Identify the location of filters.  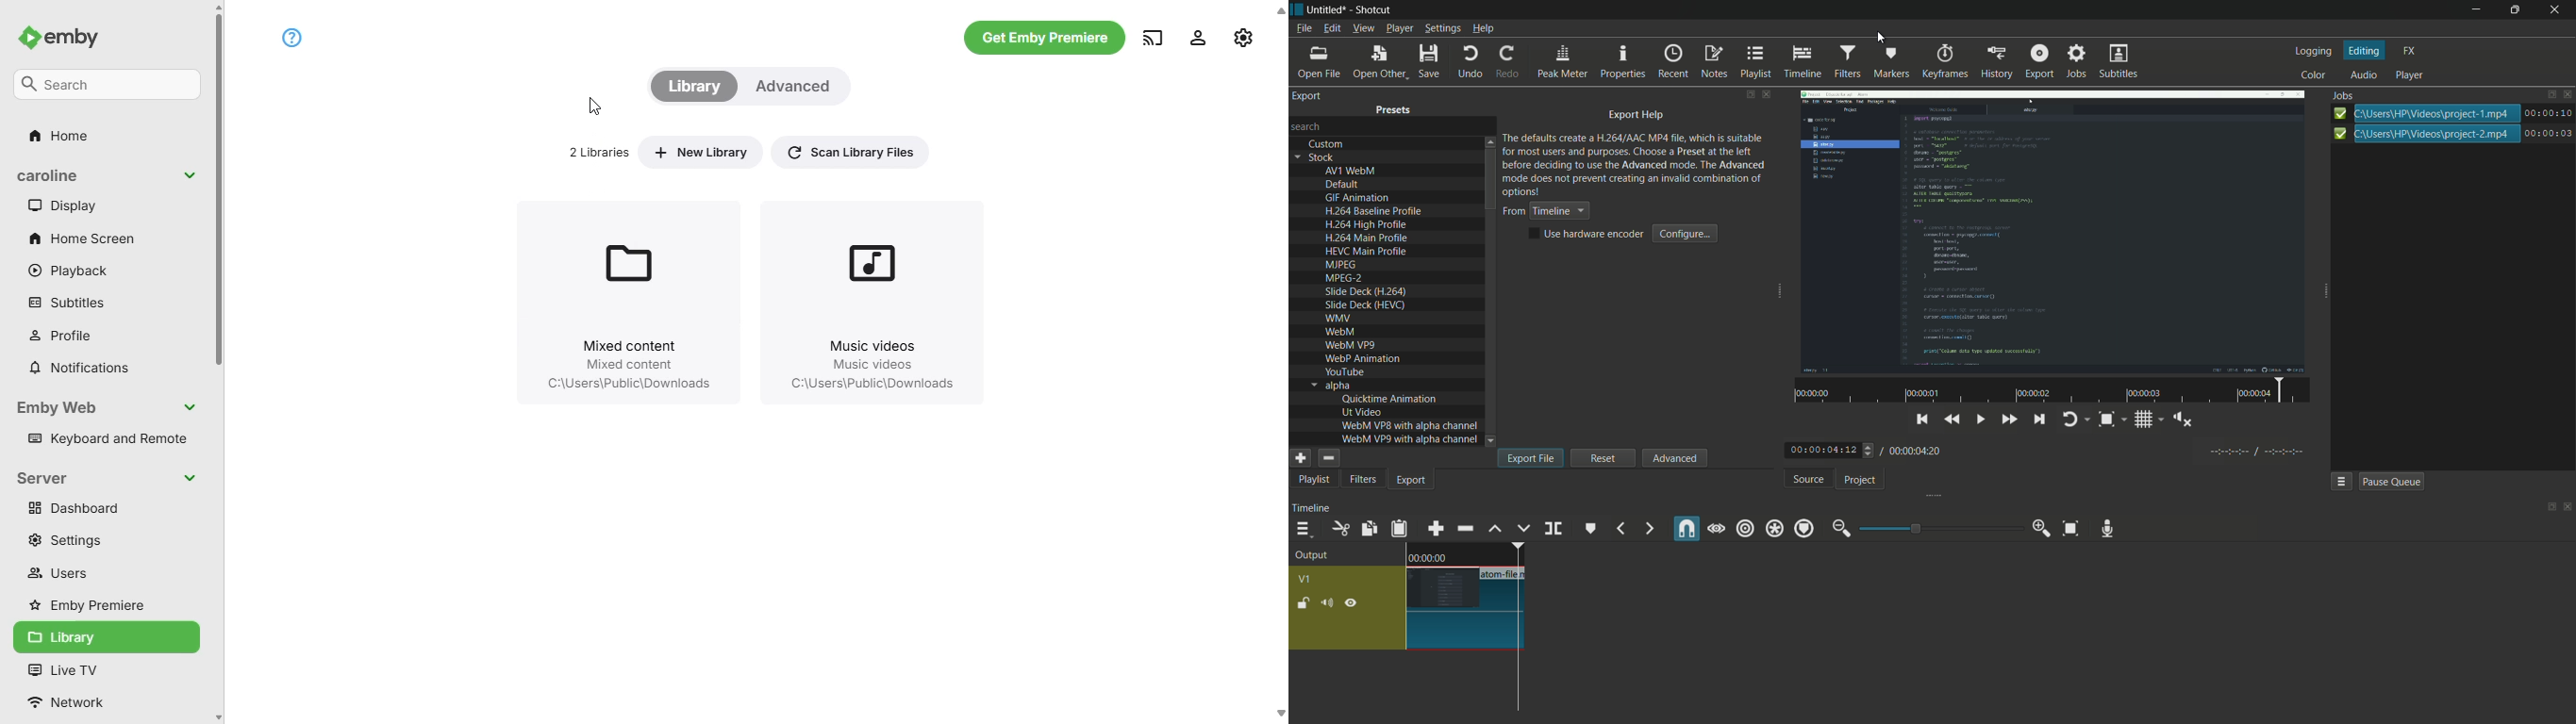
(1847, 61).